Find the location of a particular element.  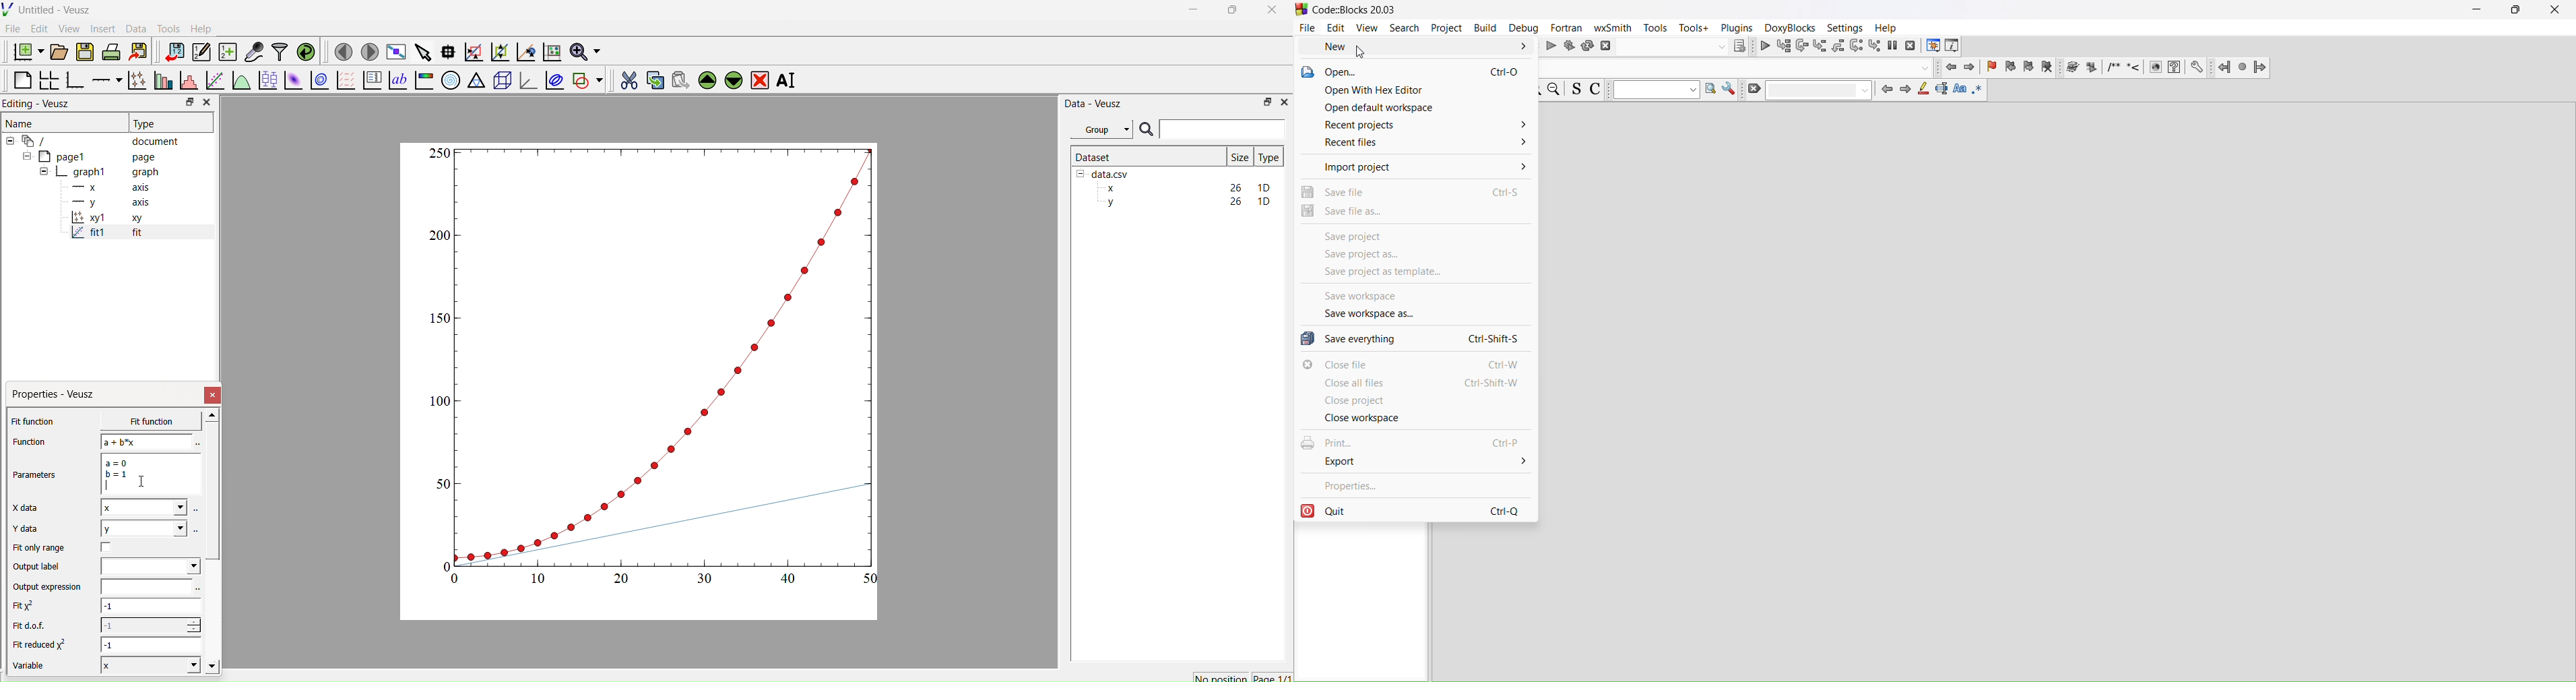

clear bookmark is located at coordinates (2048, 68).